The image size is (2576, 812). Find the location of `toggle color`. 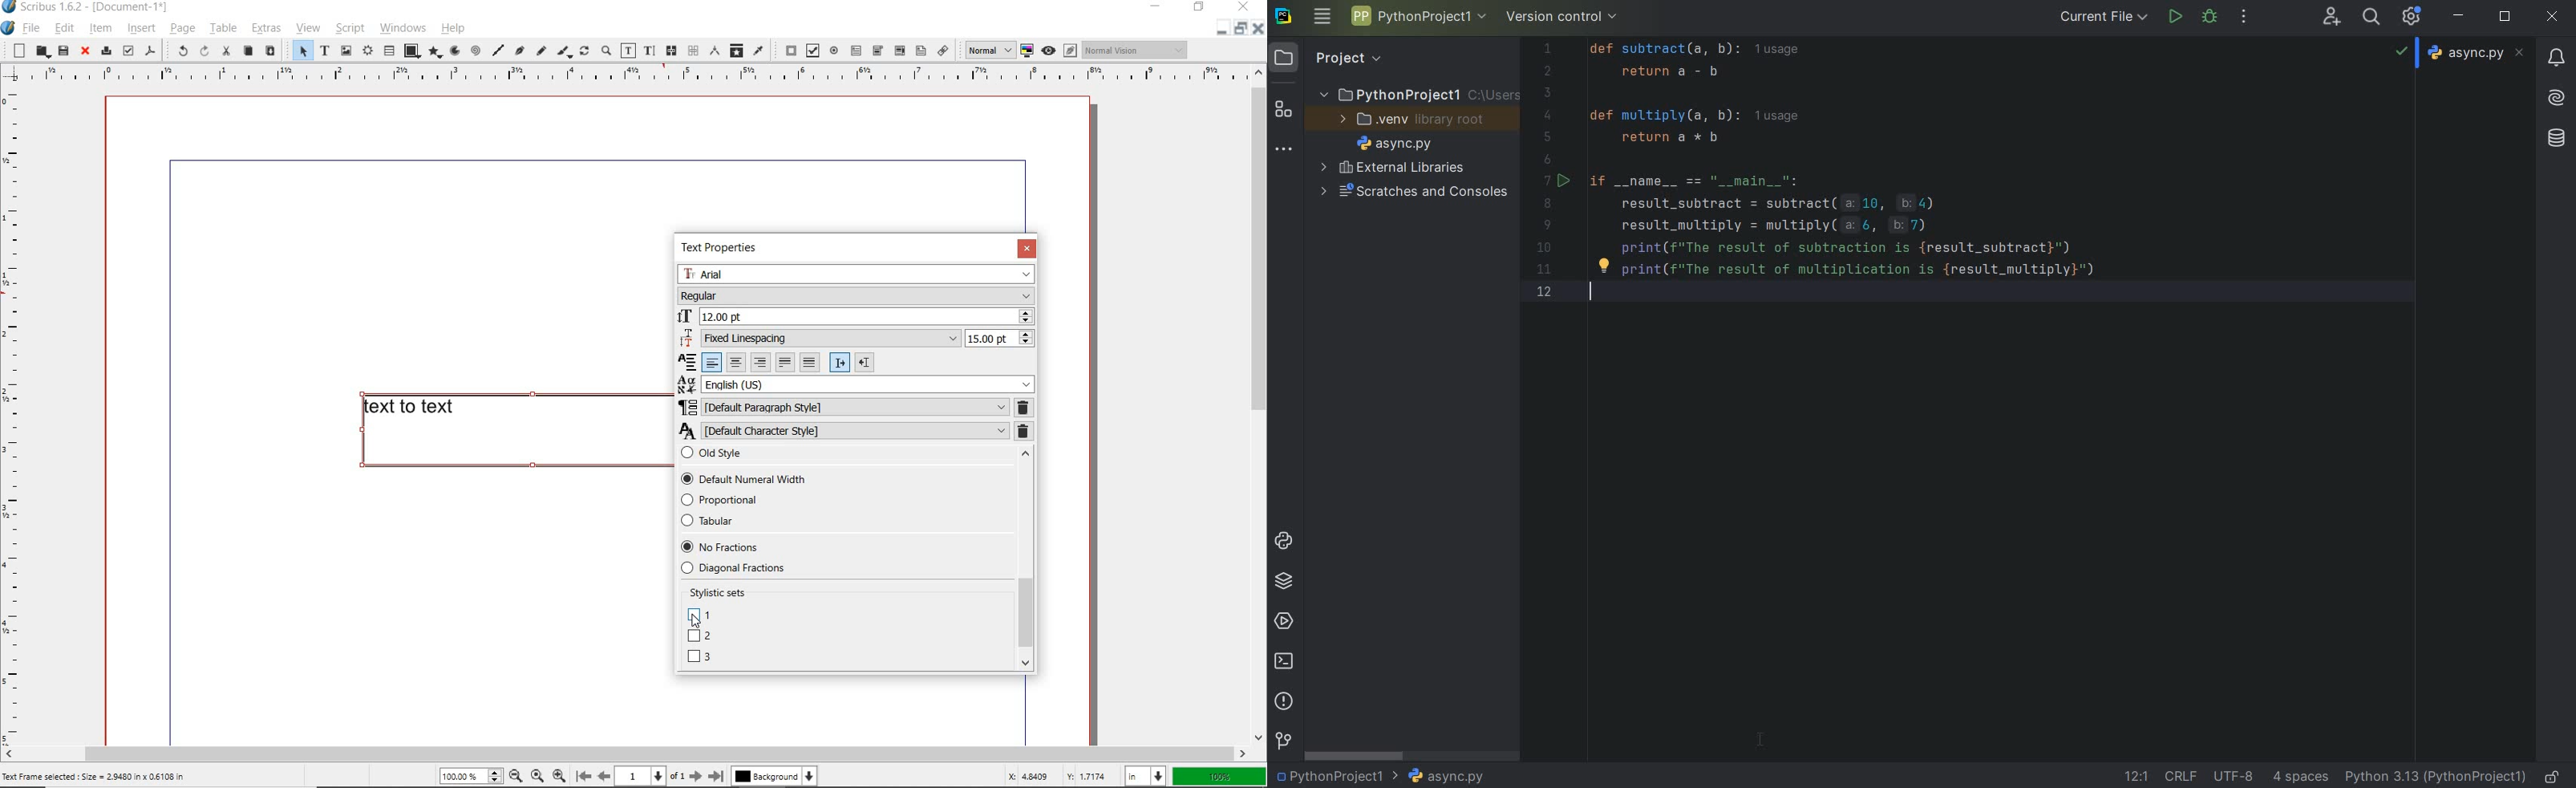

toggle color is located at coordinates (1027, 51).